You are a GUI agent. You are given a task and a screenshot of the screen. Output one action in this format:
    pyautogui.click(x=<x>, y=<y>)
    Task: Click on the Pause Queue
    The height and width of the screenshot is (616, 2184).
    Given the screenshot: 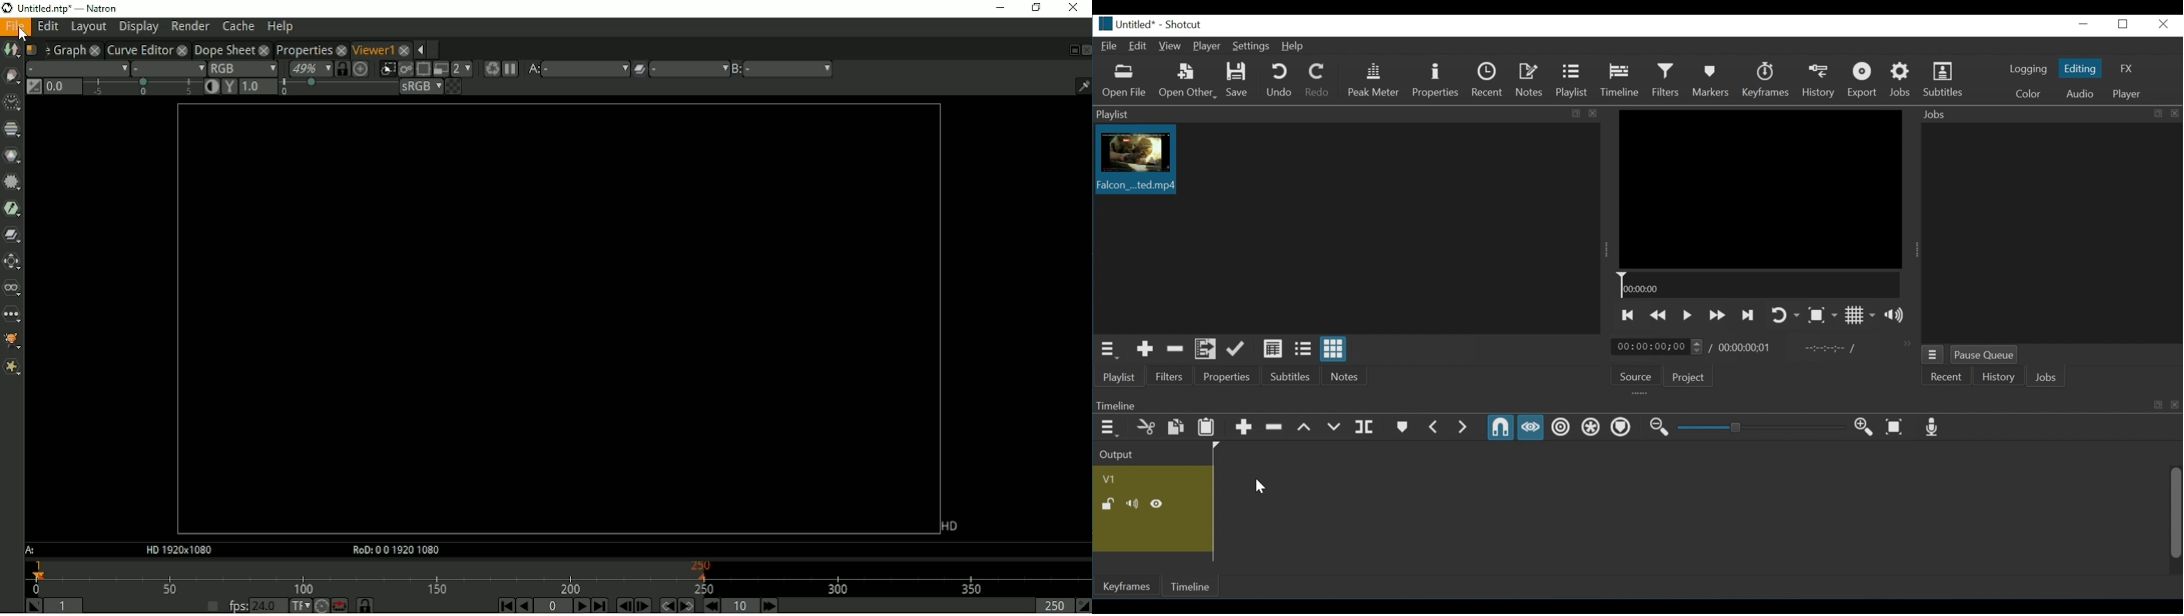 What is the action you would take?
    pyautogui.click(x=1984, y=355)
    